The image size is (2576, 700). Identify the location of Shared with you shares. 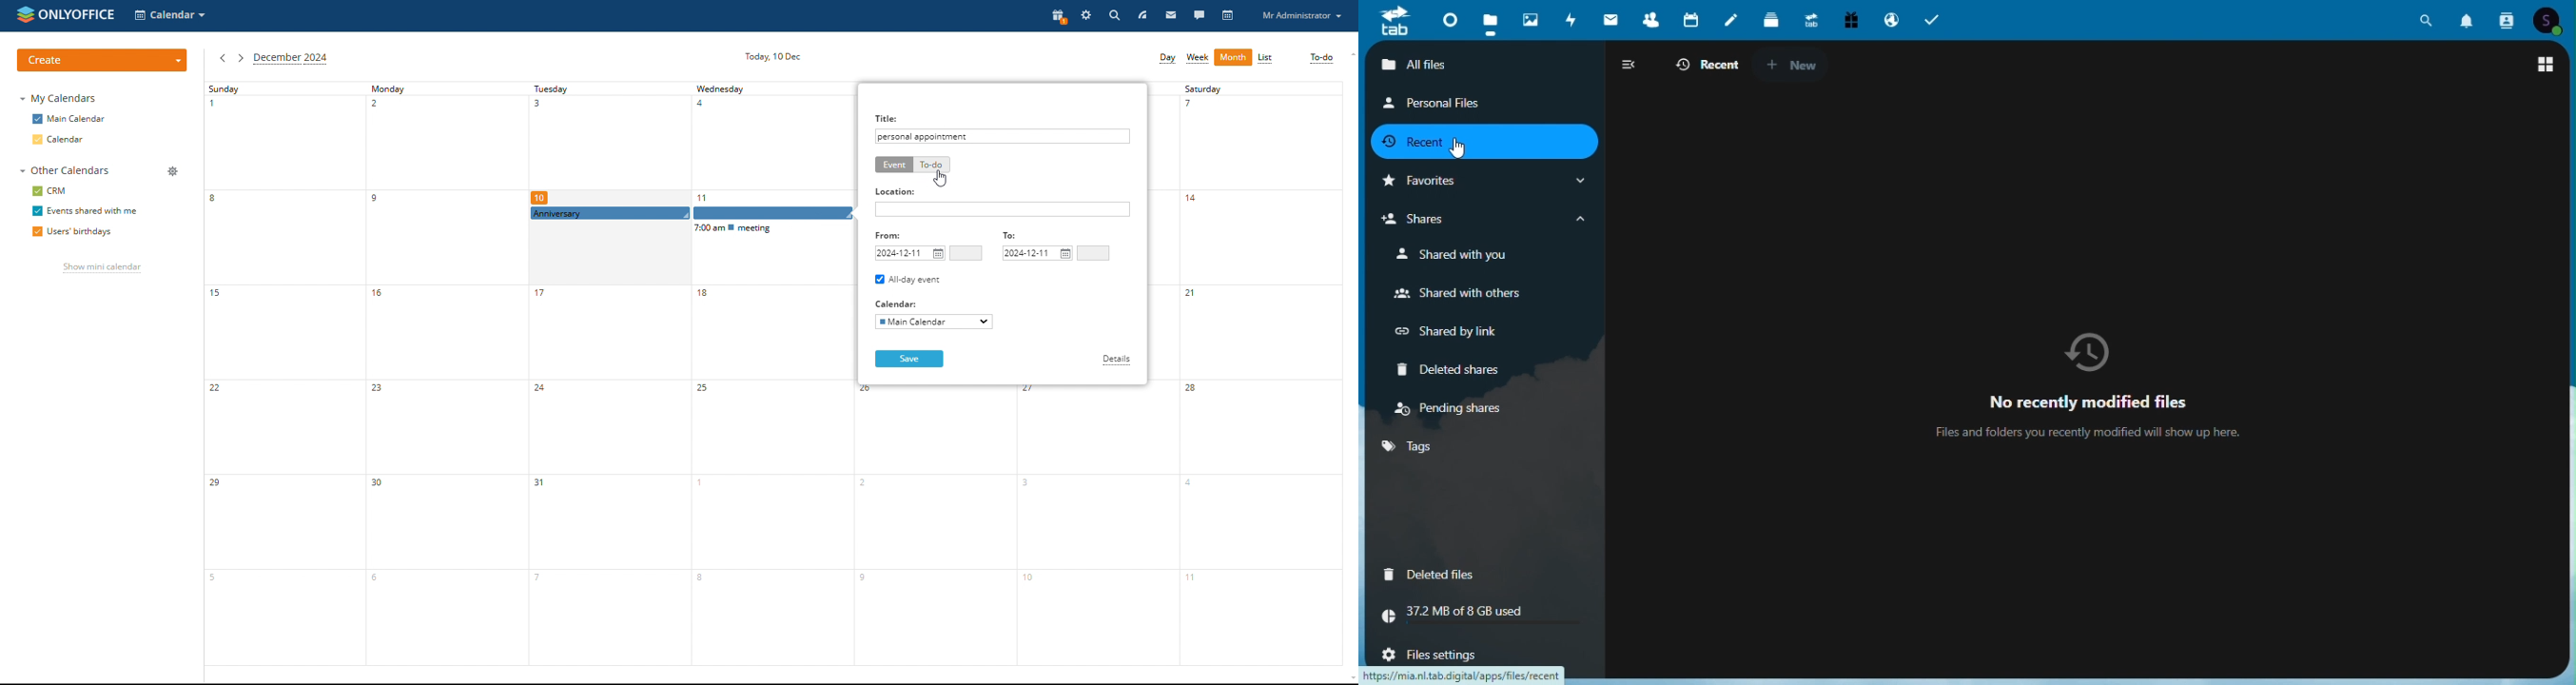
(1447, 255).